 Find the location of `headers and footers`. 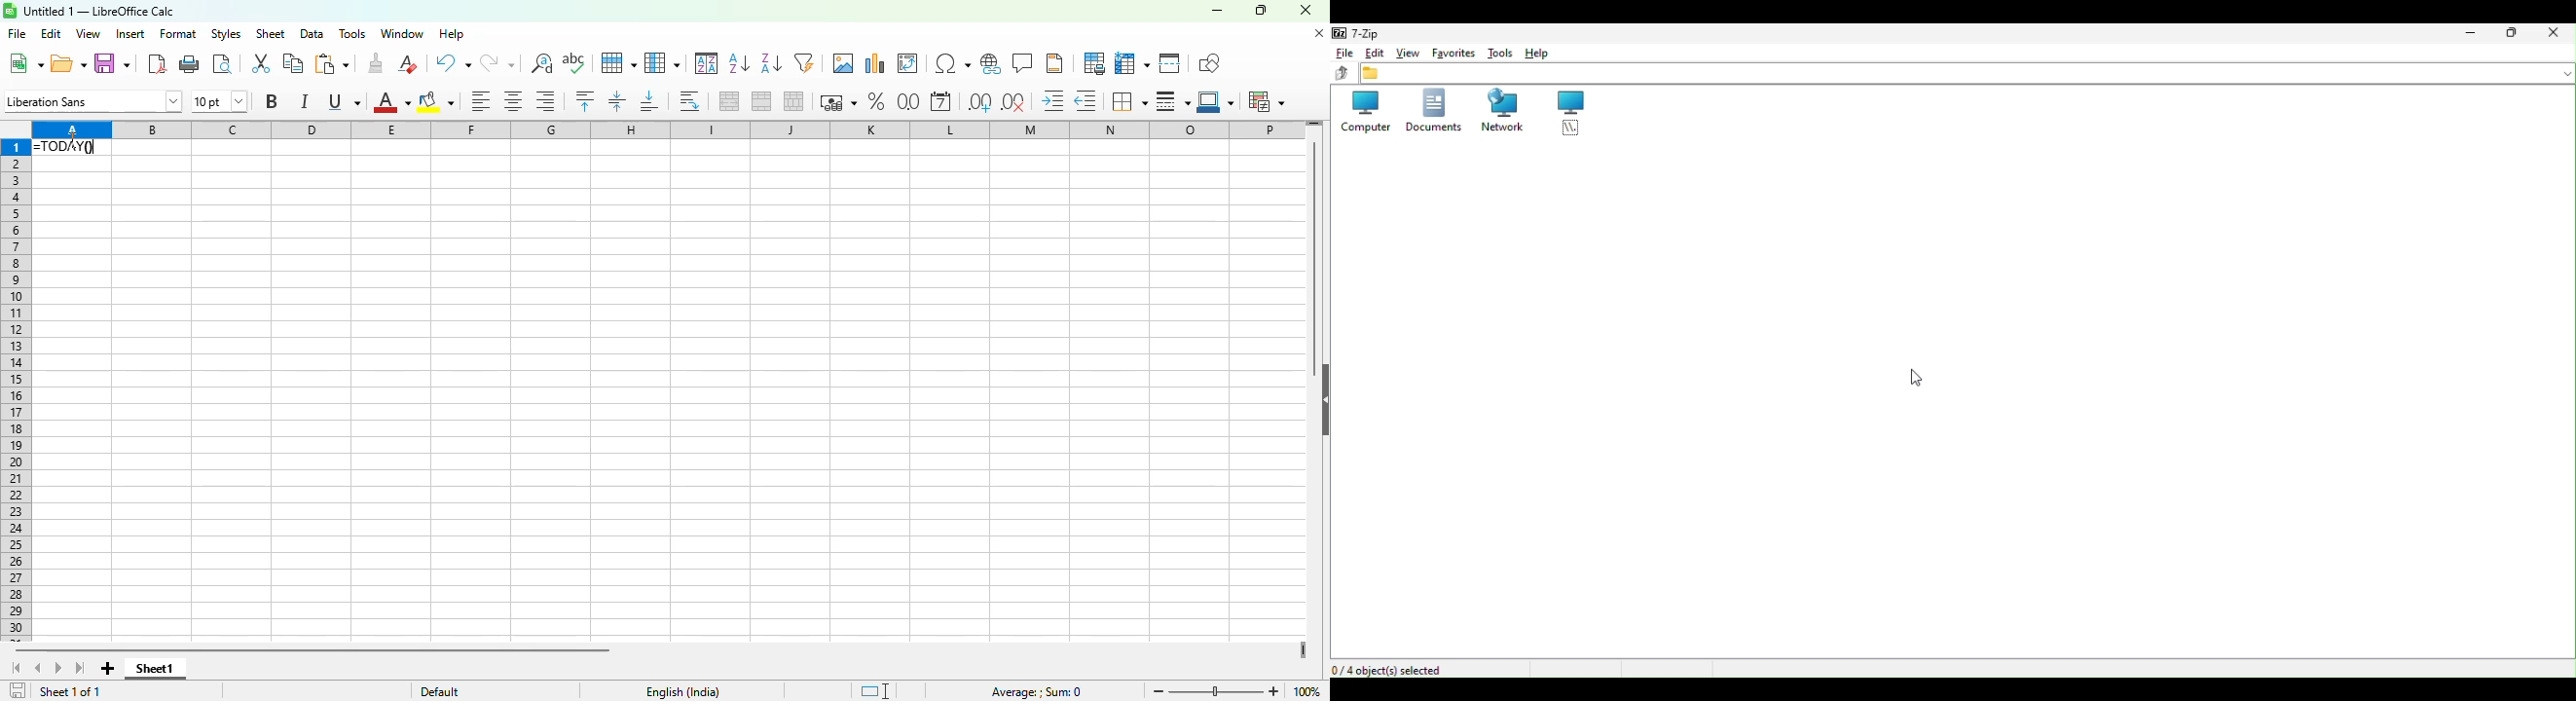

headers and footers is located at coordinates (1054, 63).